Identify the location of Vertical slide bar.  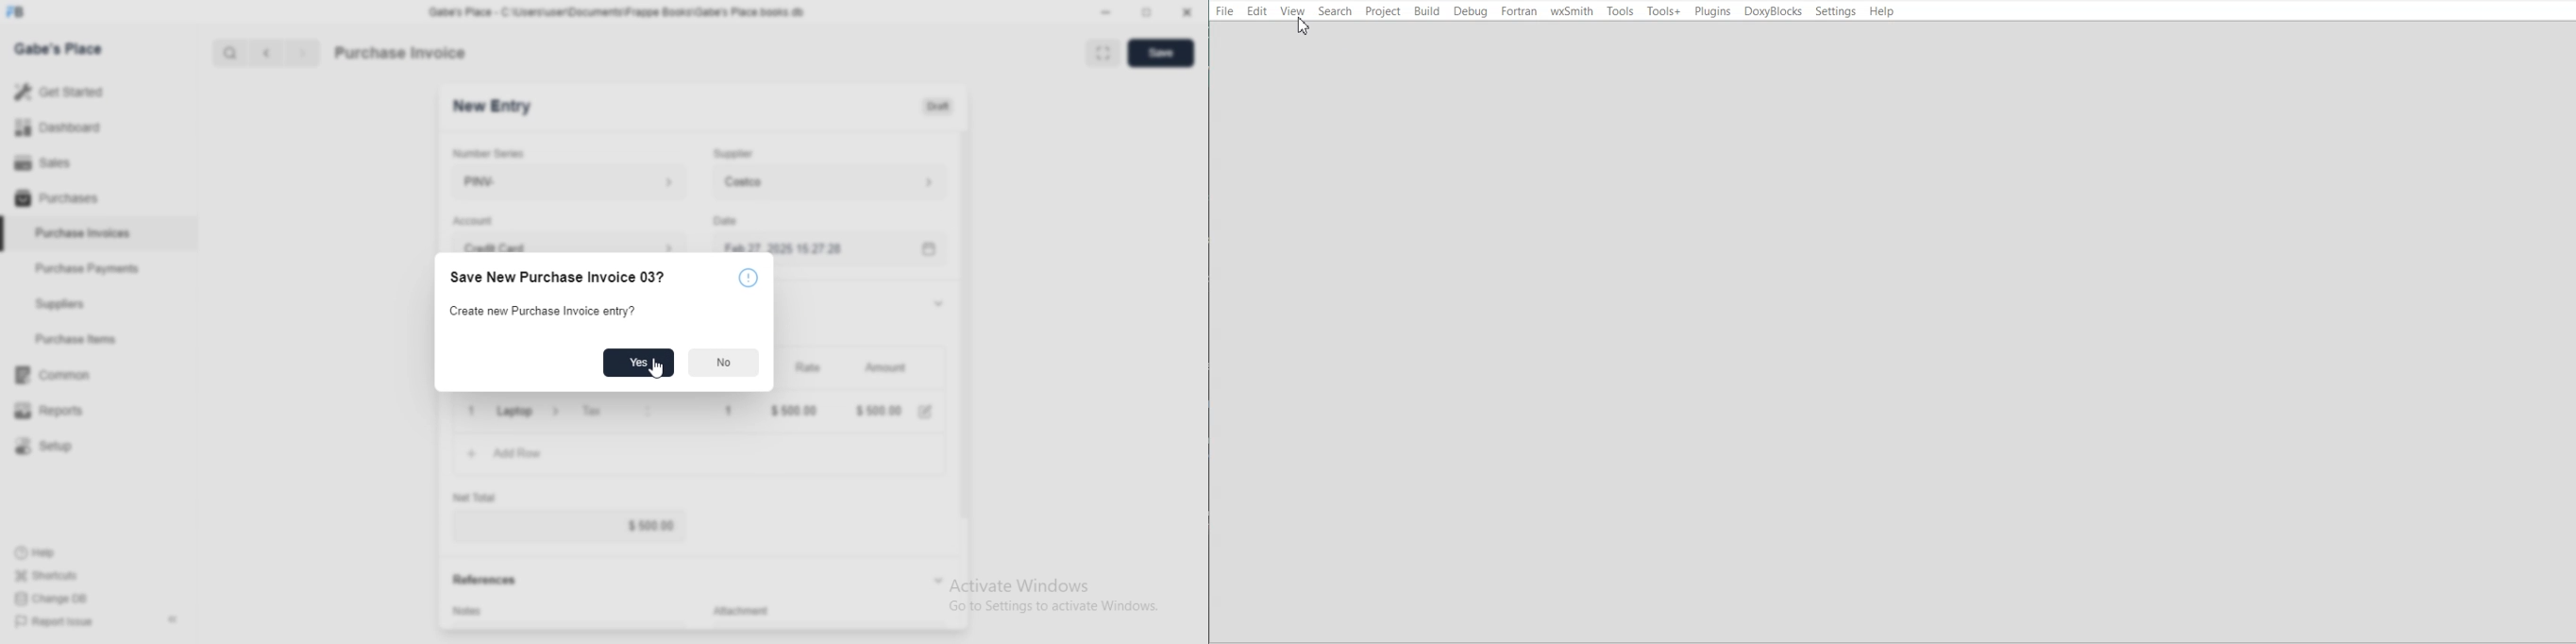
(965, 345).